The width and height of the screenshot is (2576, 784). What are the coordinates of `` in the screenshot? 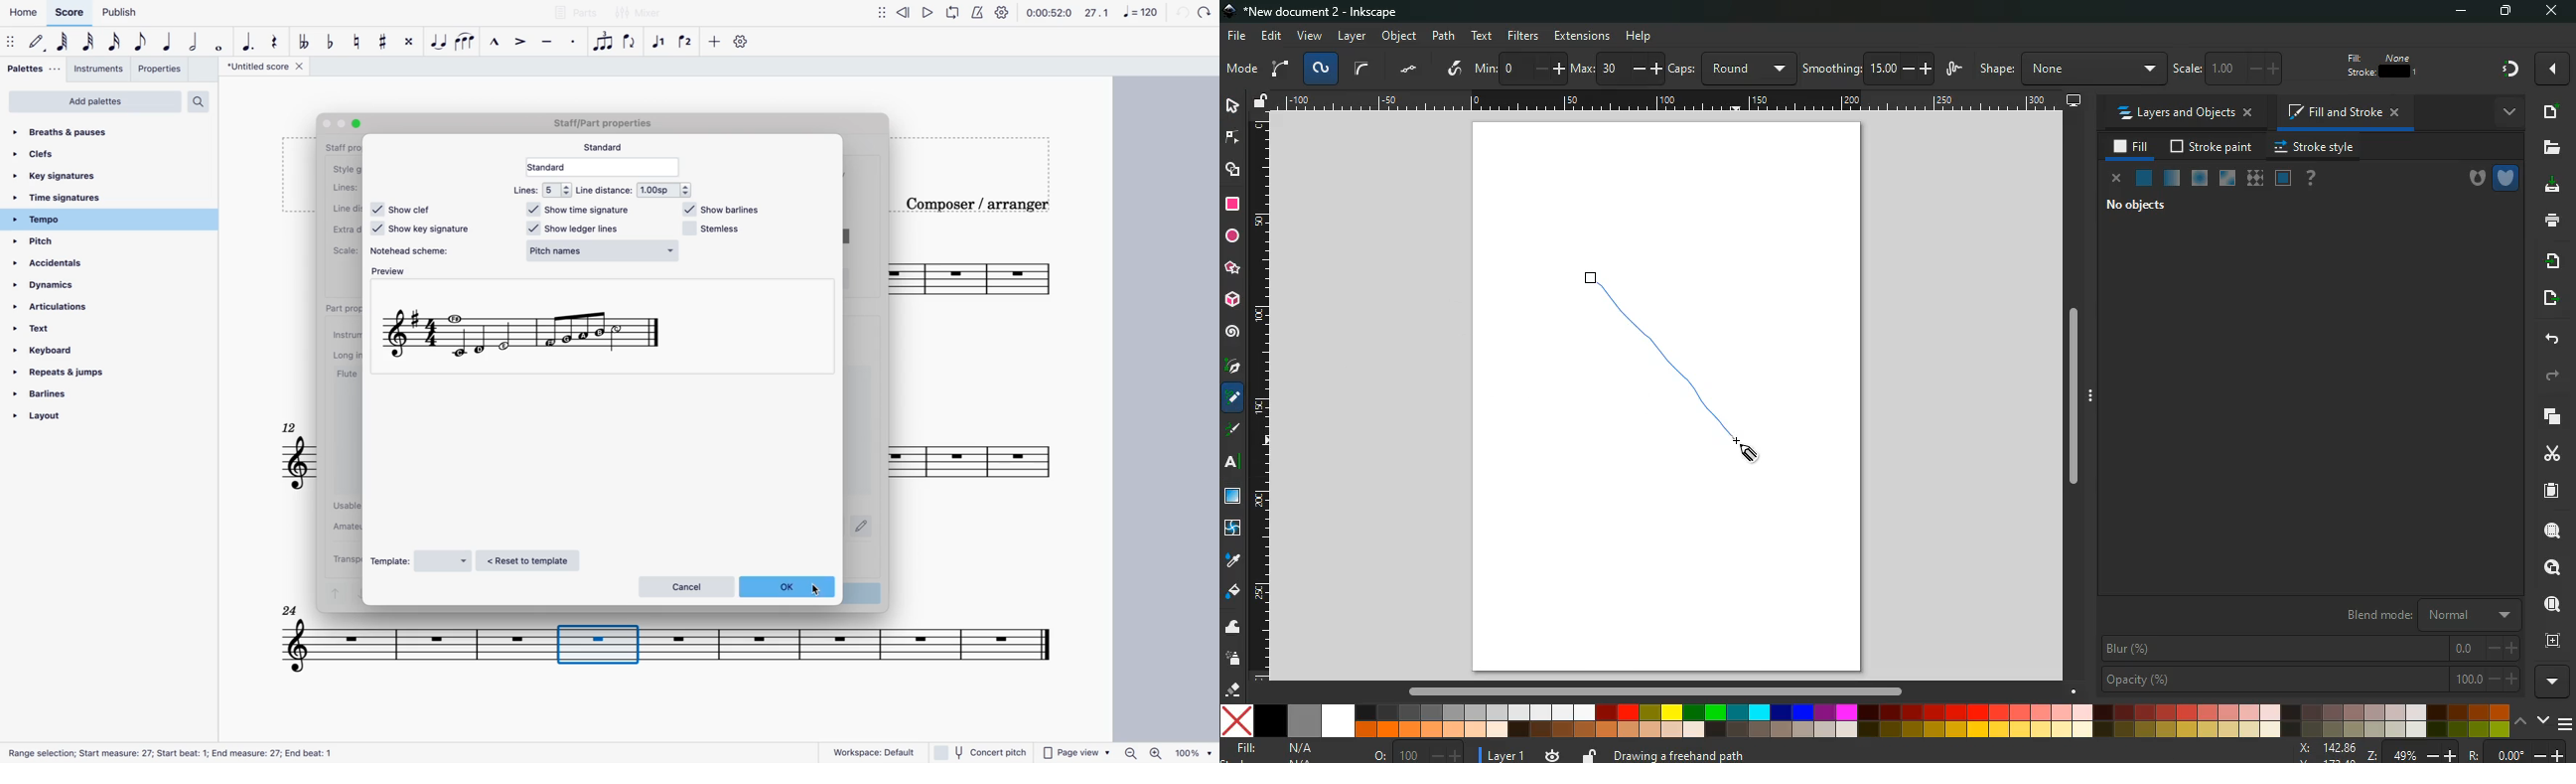 It's located at (2496, 70).